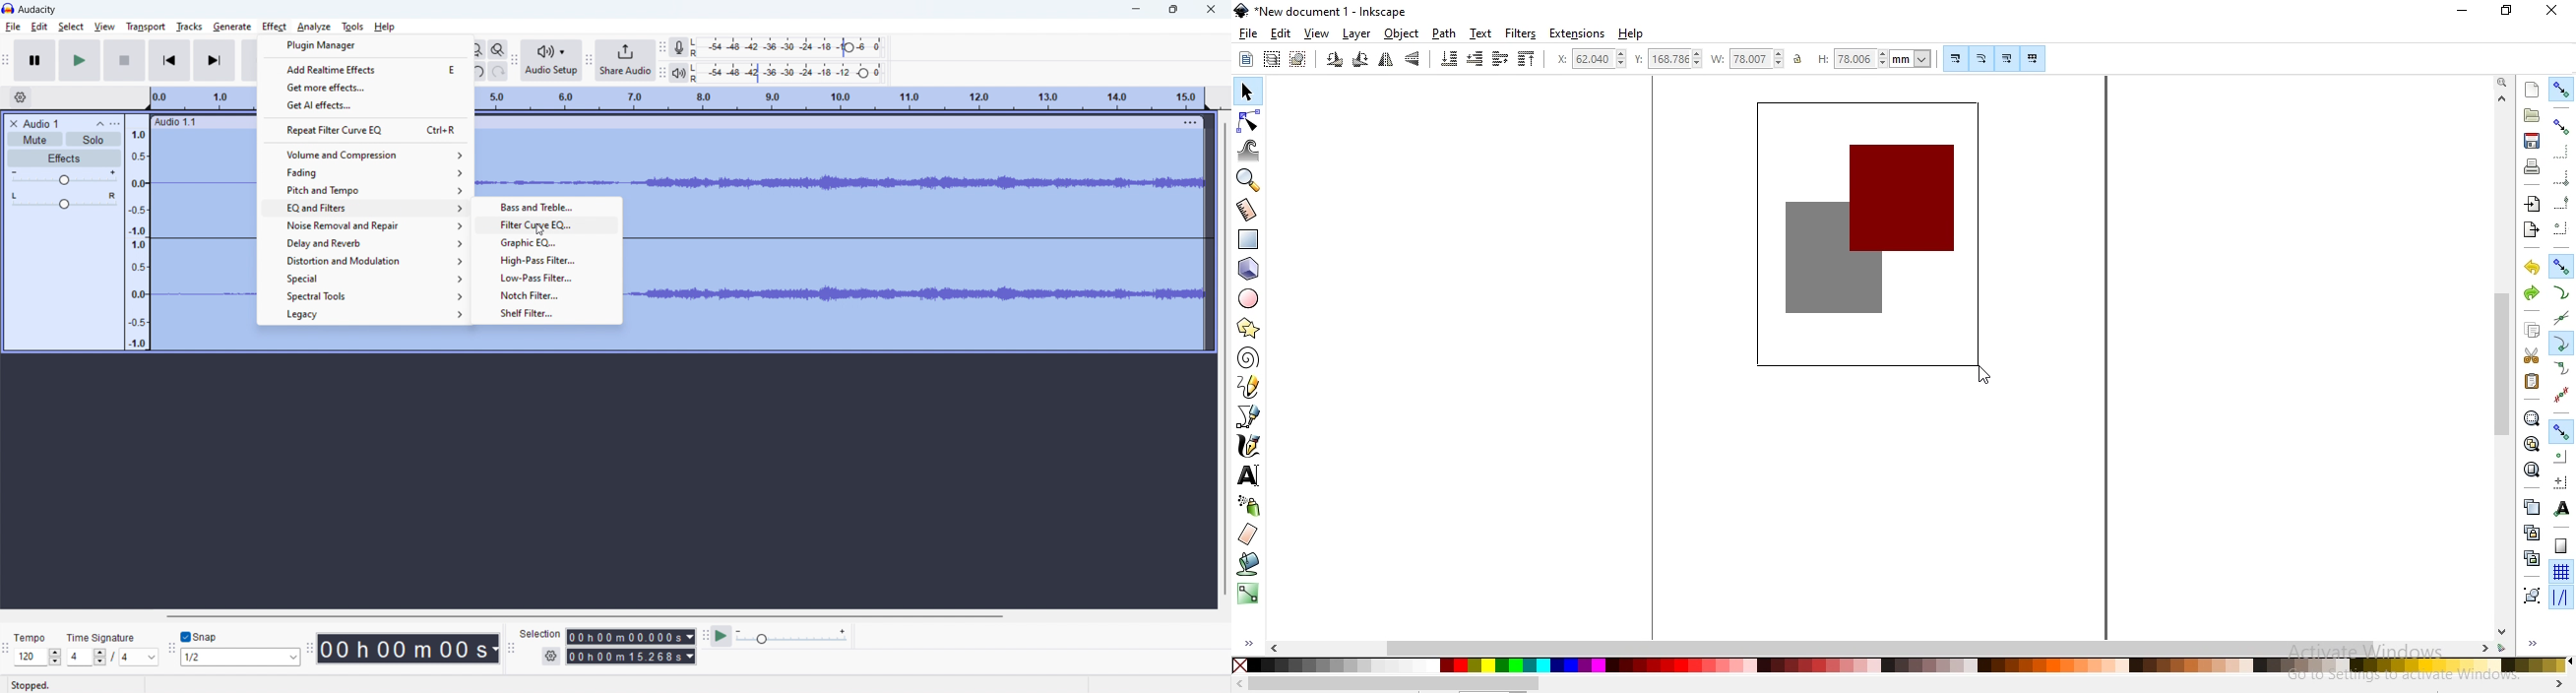 This screenshot has height=700, width=2576. What do you see at coordinates (540, 232) in the screenshot?
I see `cursor` at bounding box center [540, 232].